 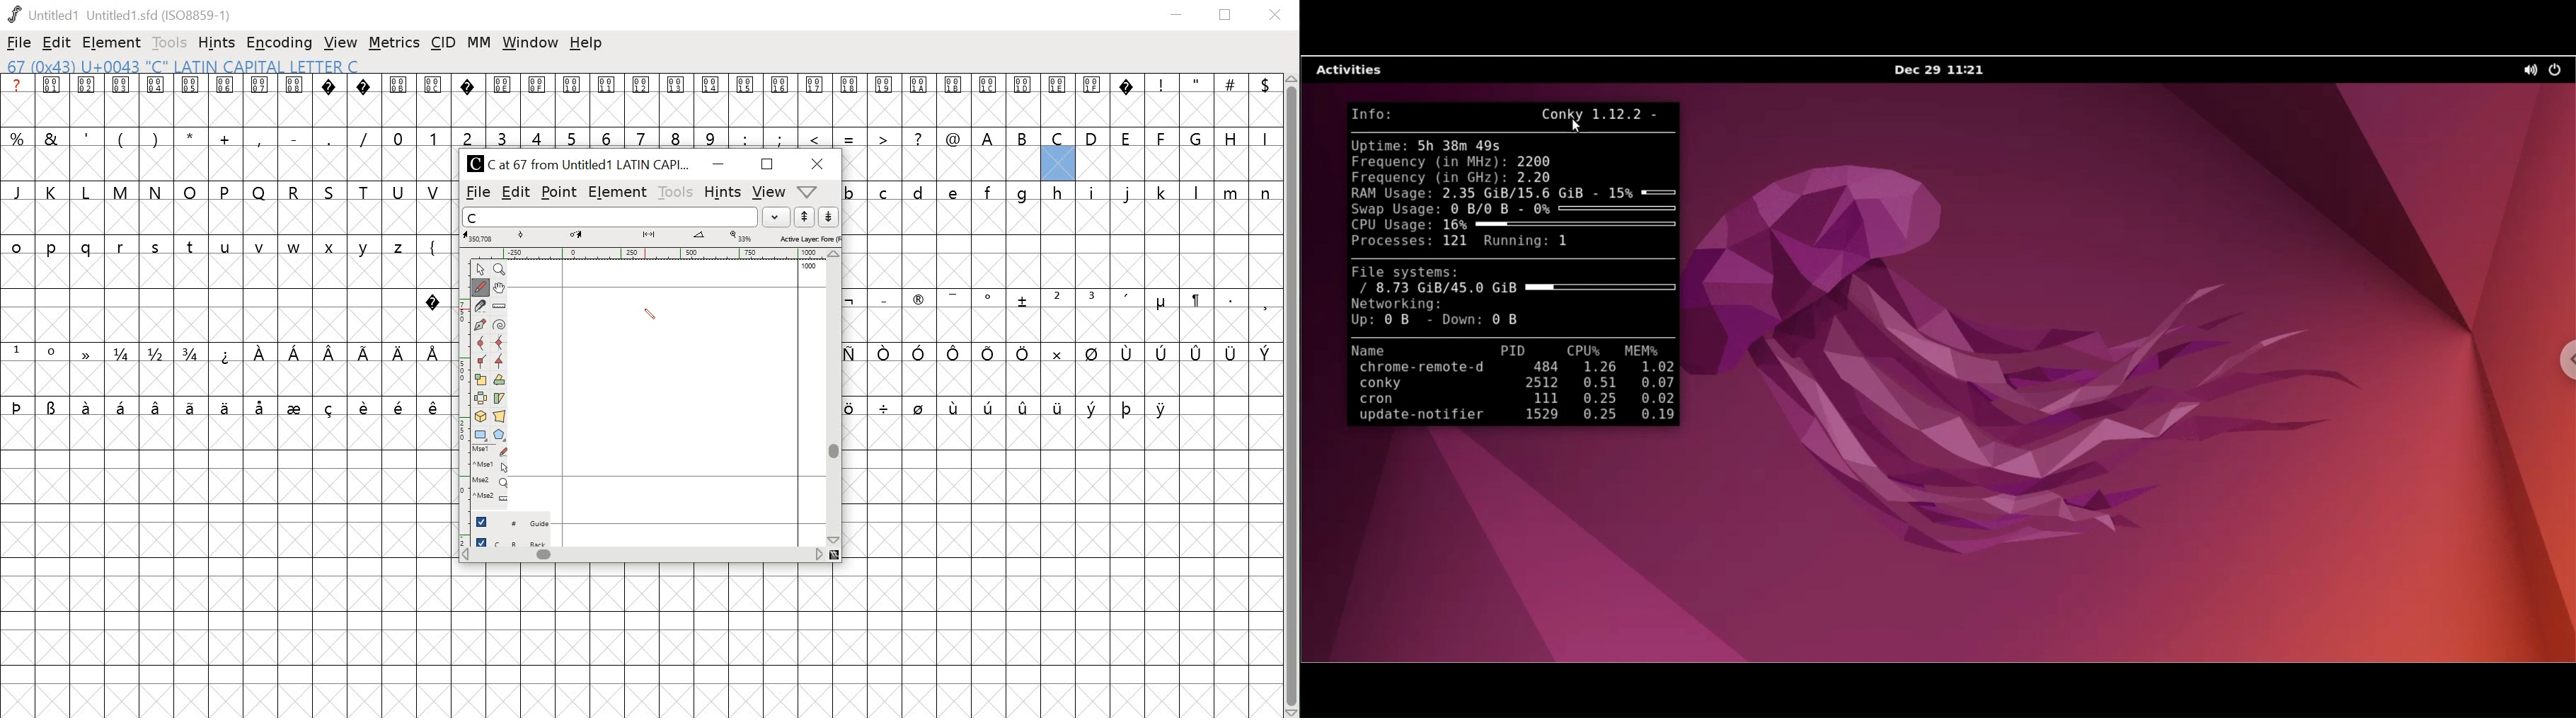 I want to click on Untitled1 Untitled 1.sfd (IS08859-1), so click(x=122, y=14).